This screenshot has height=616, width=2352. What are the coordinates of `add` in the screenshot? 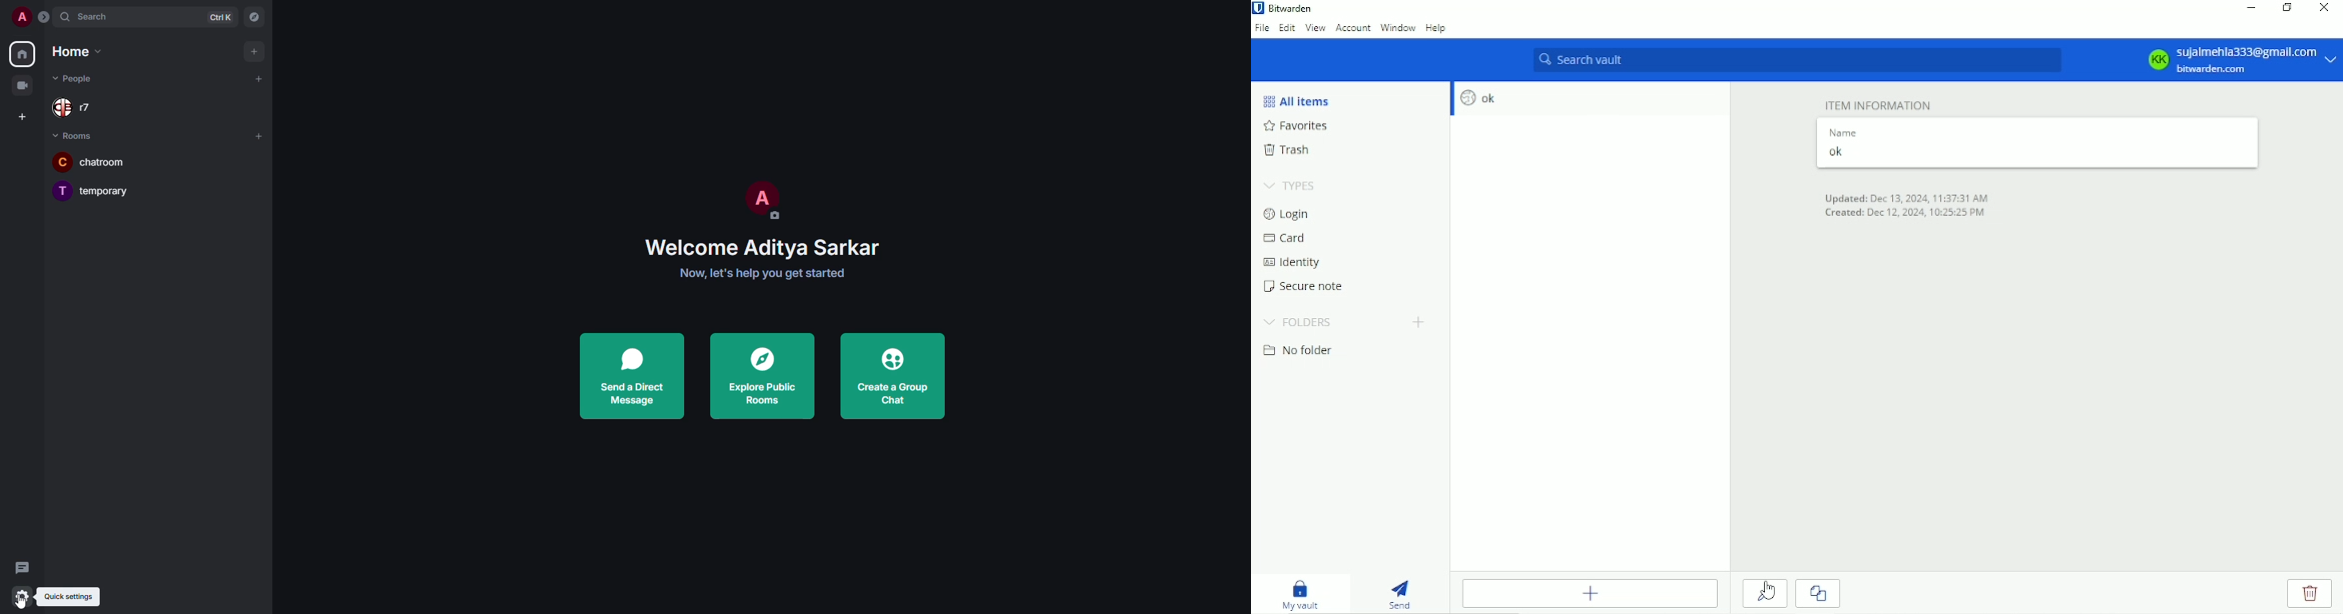 It's located at (254, 51).